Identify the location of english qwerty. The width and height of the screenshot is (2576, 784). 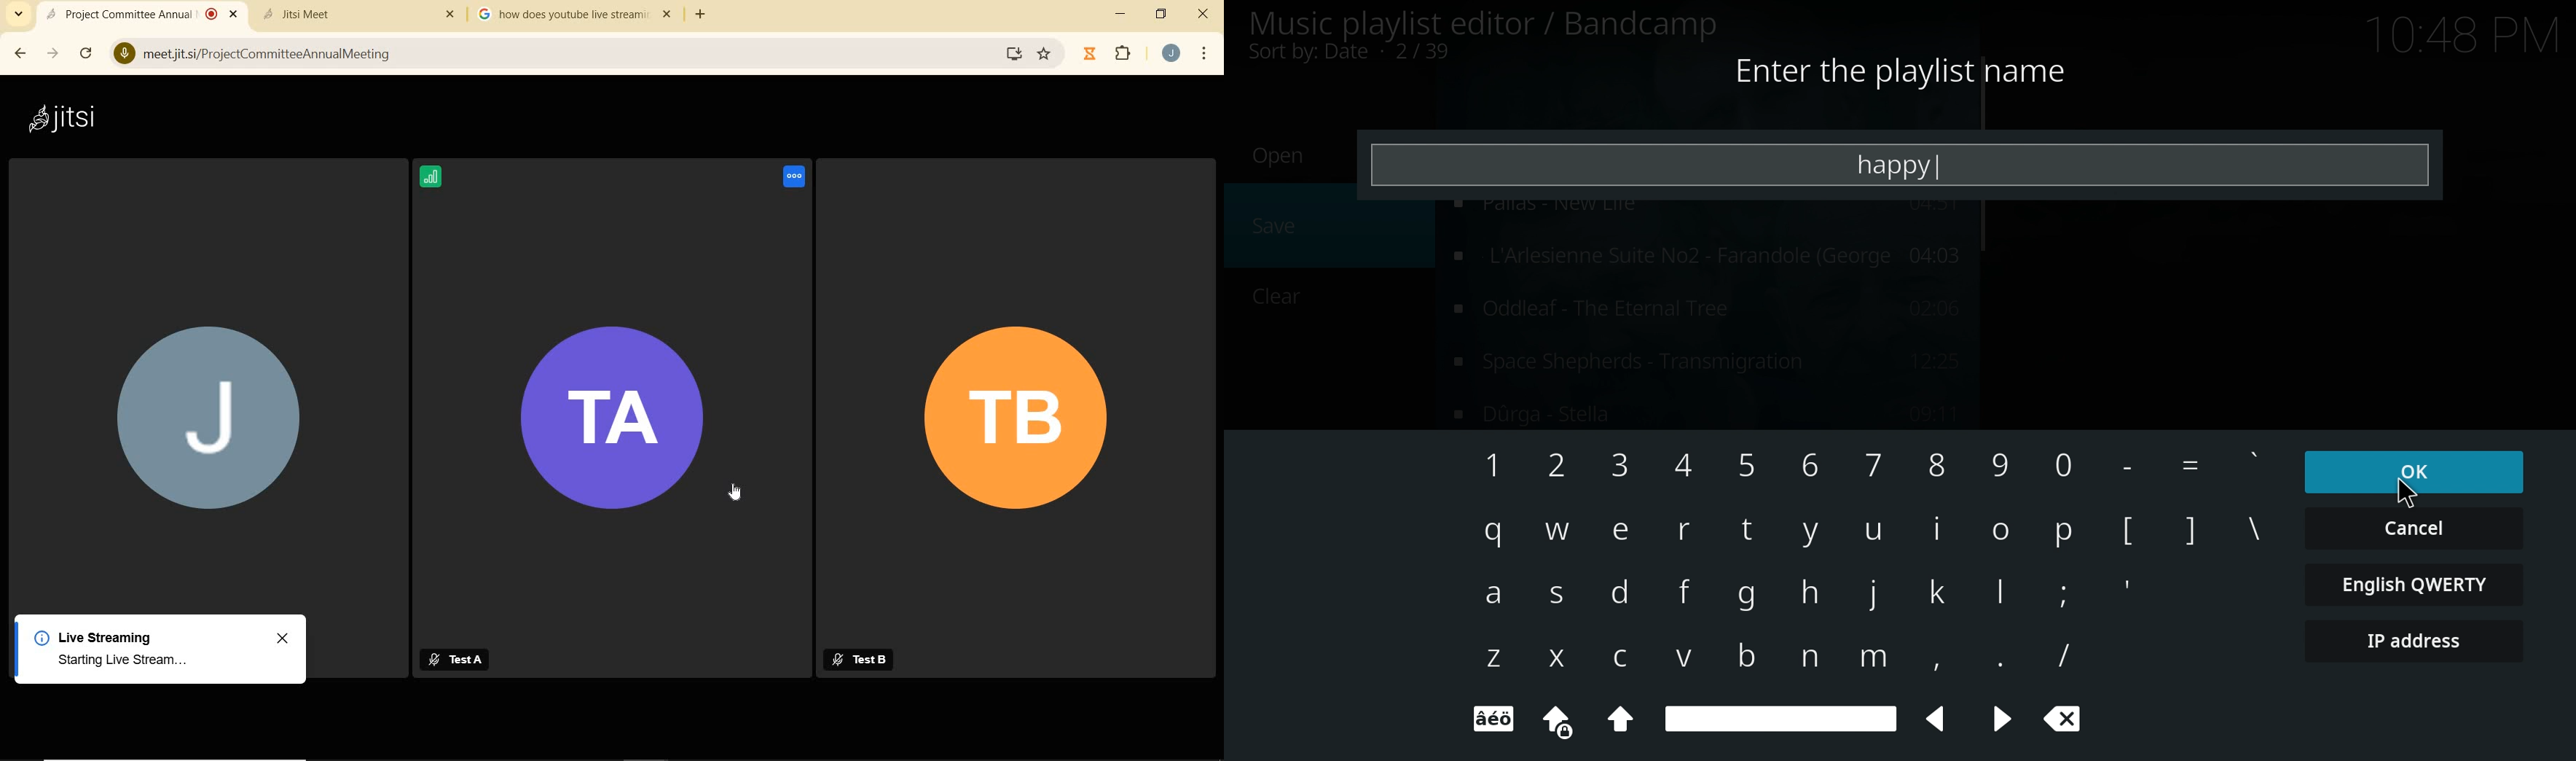
(2417, 584).